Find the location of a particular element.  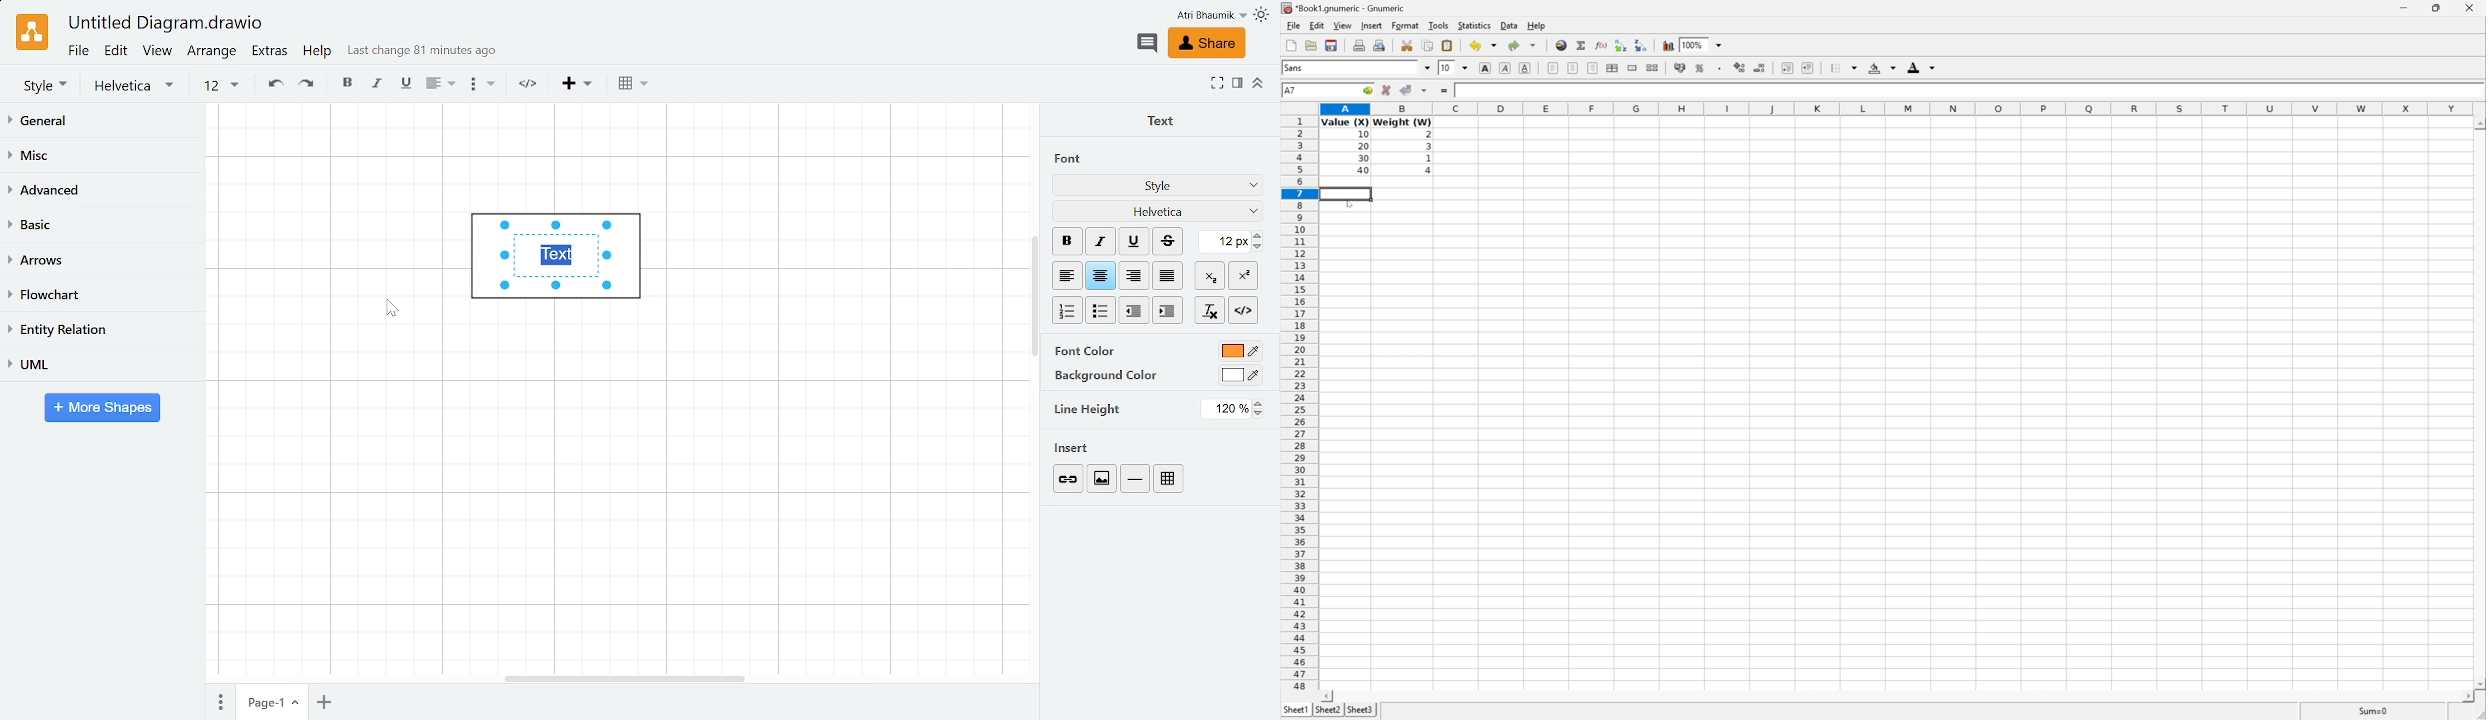

Help is located at coordinates (319, 54).